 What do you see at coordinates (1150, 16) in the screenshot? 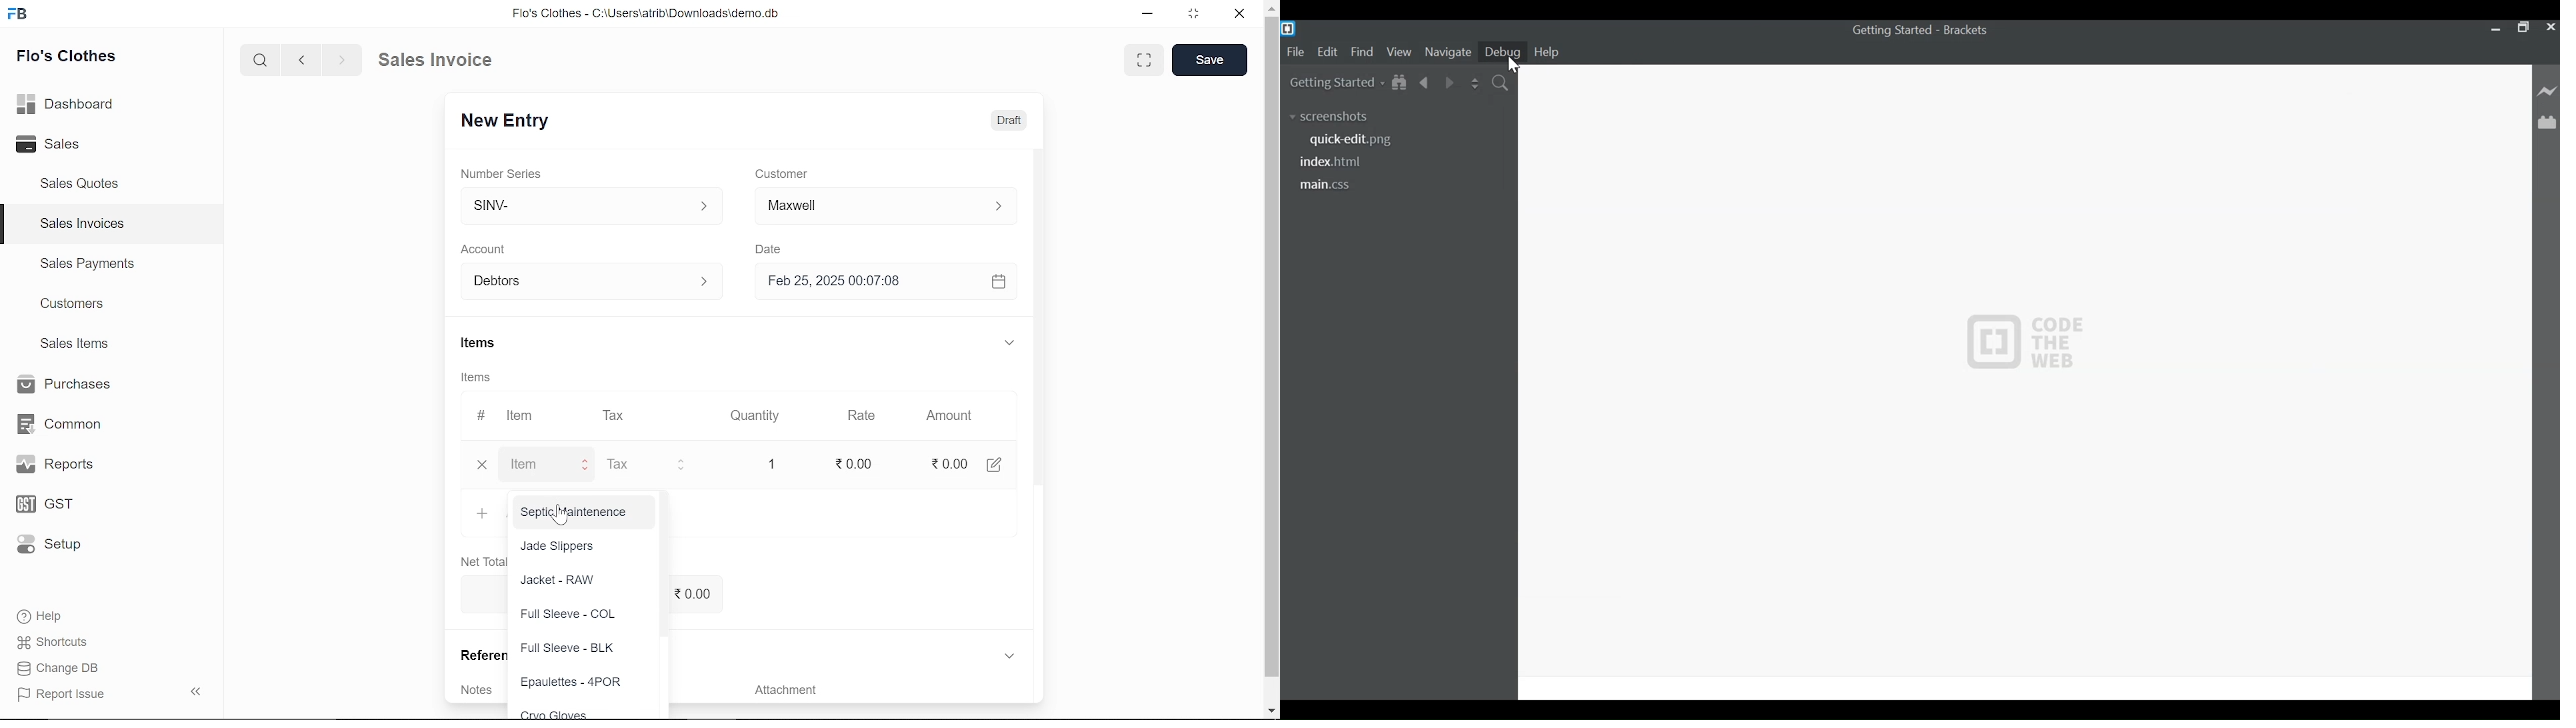
I see `minimize` at bounding box center [1150, 16].